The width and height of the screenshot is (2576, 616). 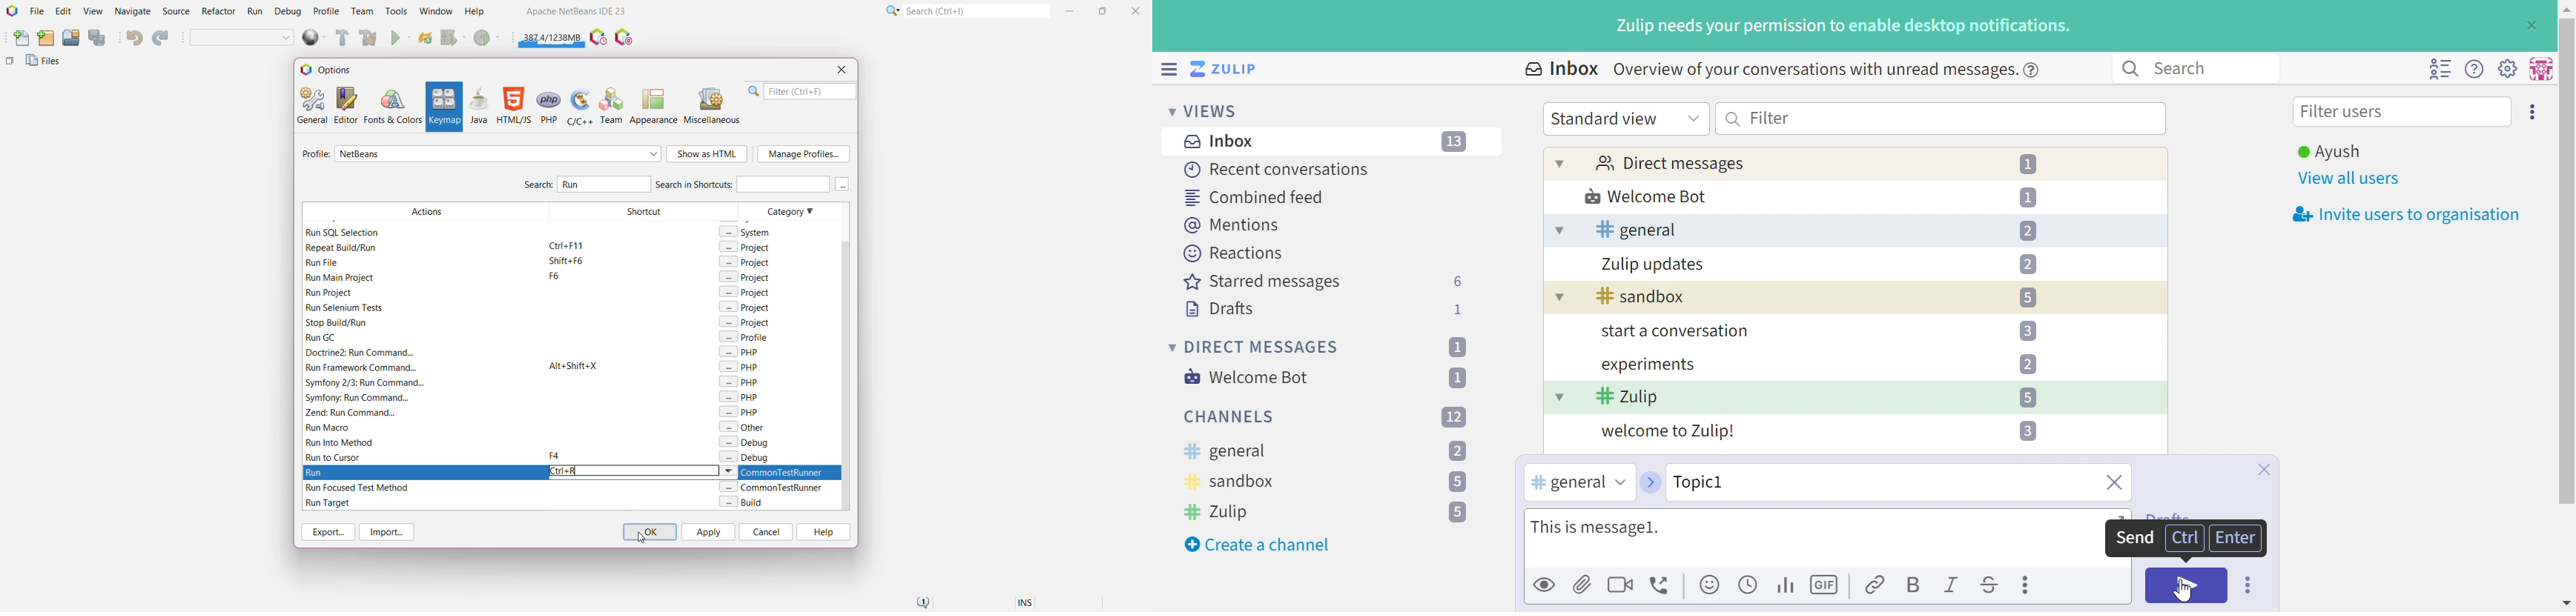 What do you see at coordinates (1649, 482) in the screenshot?
I see `Forward arrow` at bounding box center [1649, 482].